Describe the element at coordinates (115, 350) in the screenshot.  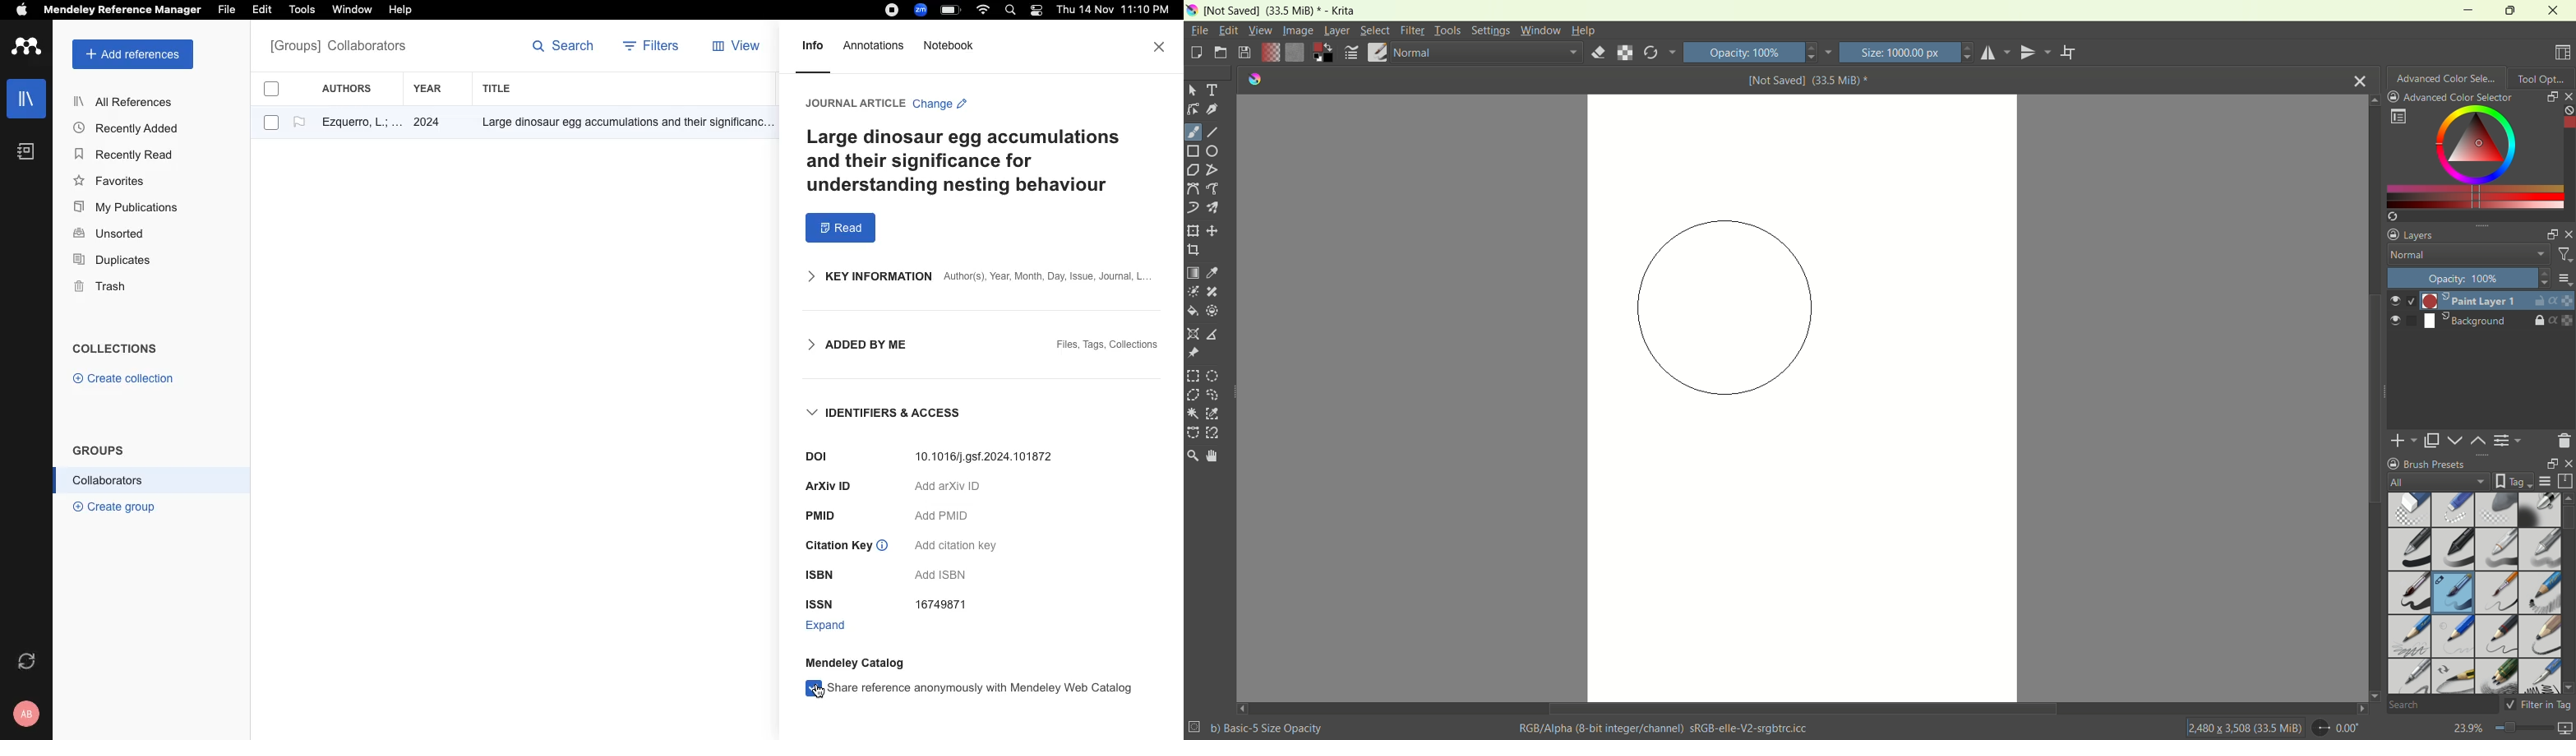
I see `COLLECTIONS` at that location.